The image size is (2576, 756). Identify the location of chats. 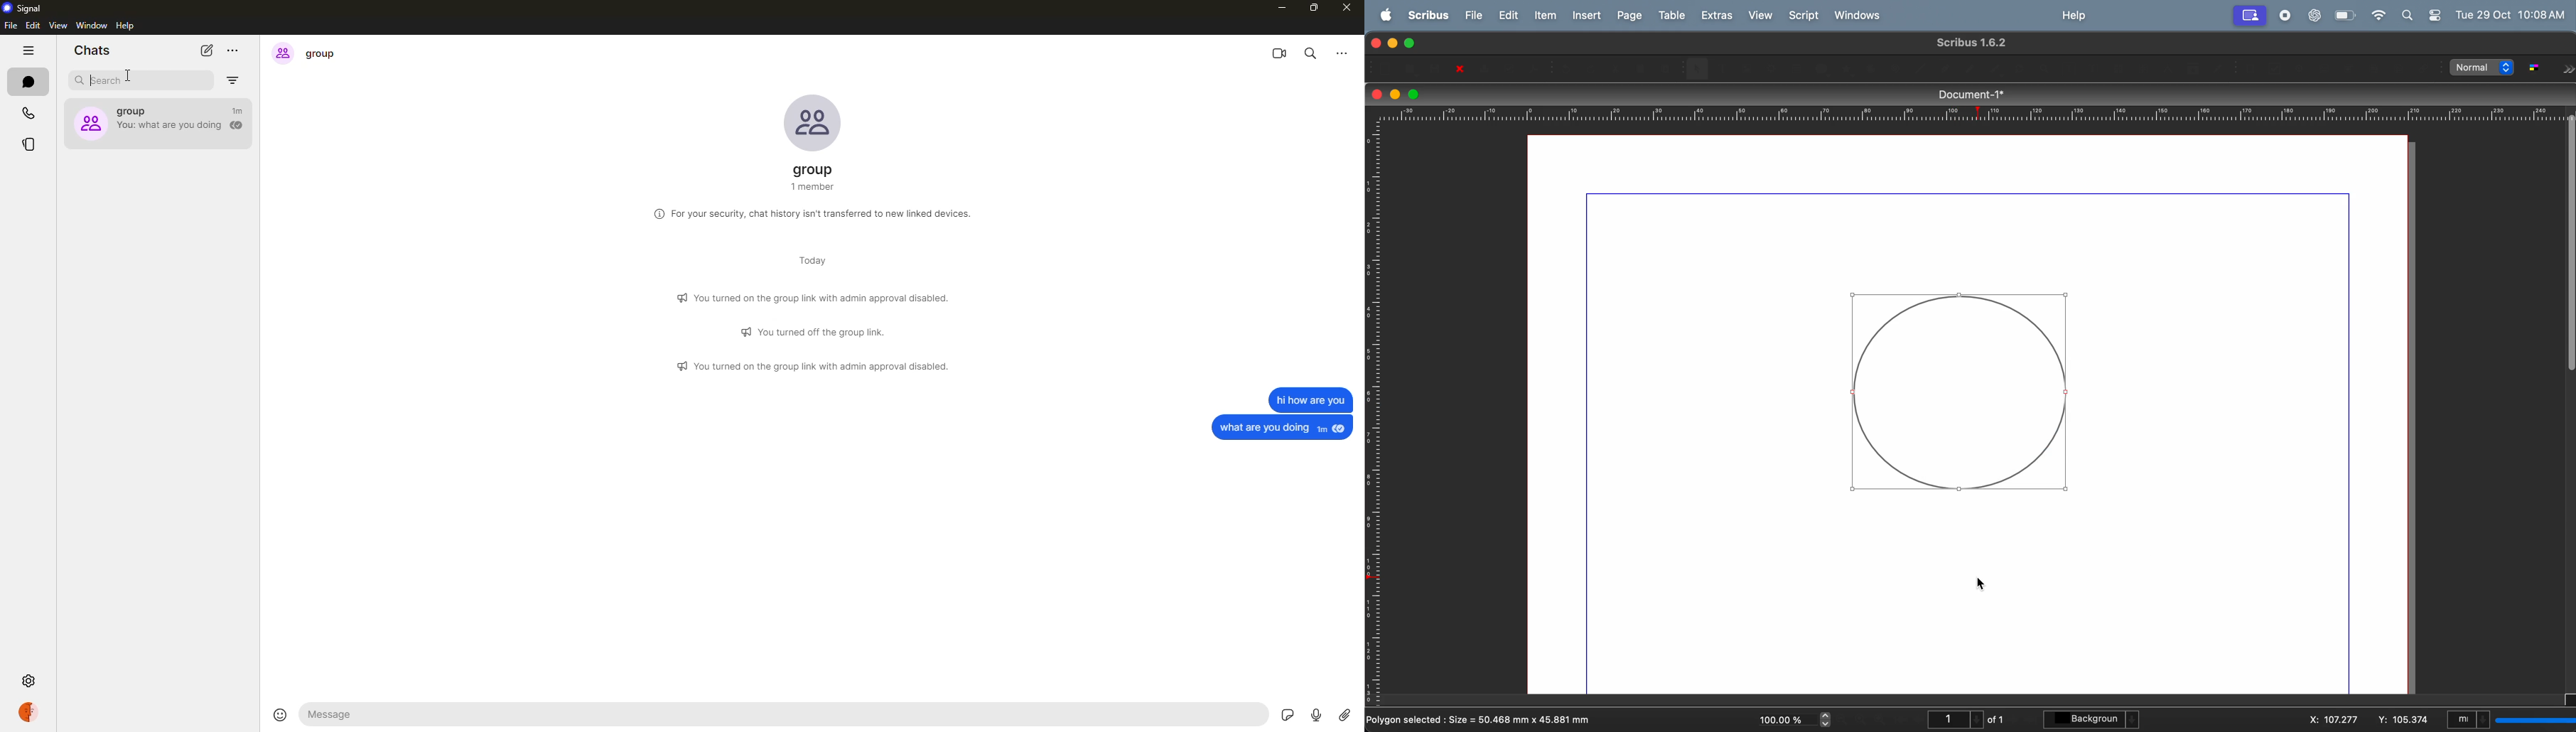
(27, 80).